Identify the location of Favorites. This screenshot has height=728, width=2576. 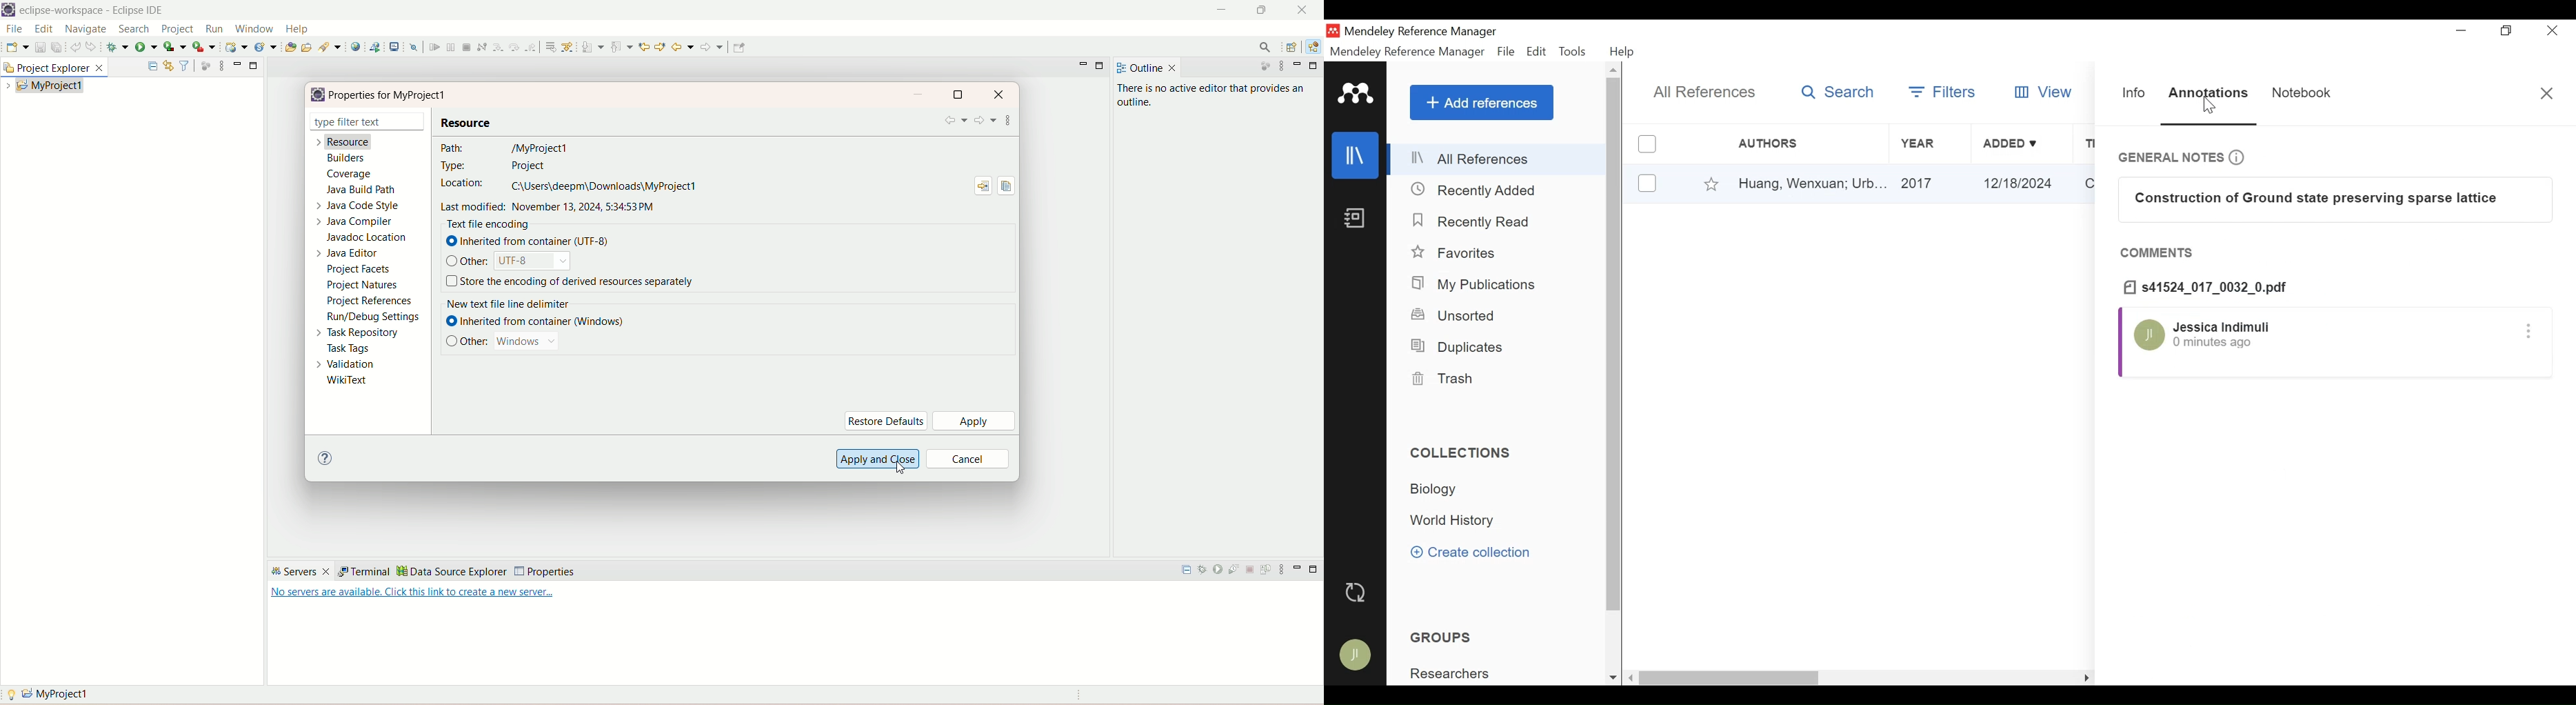
(1713, 184).